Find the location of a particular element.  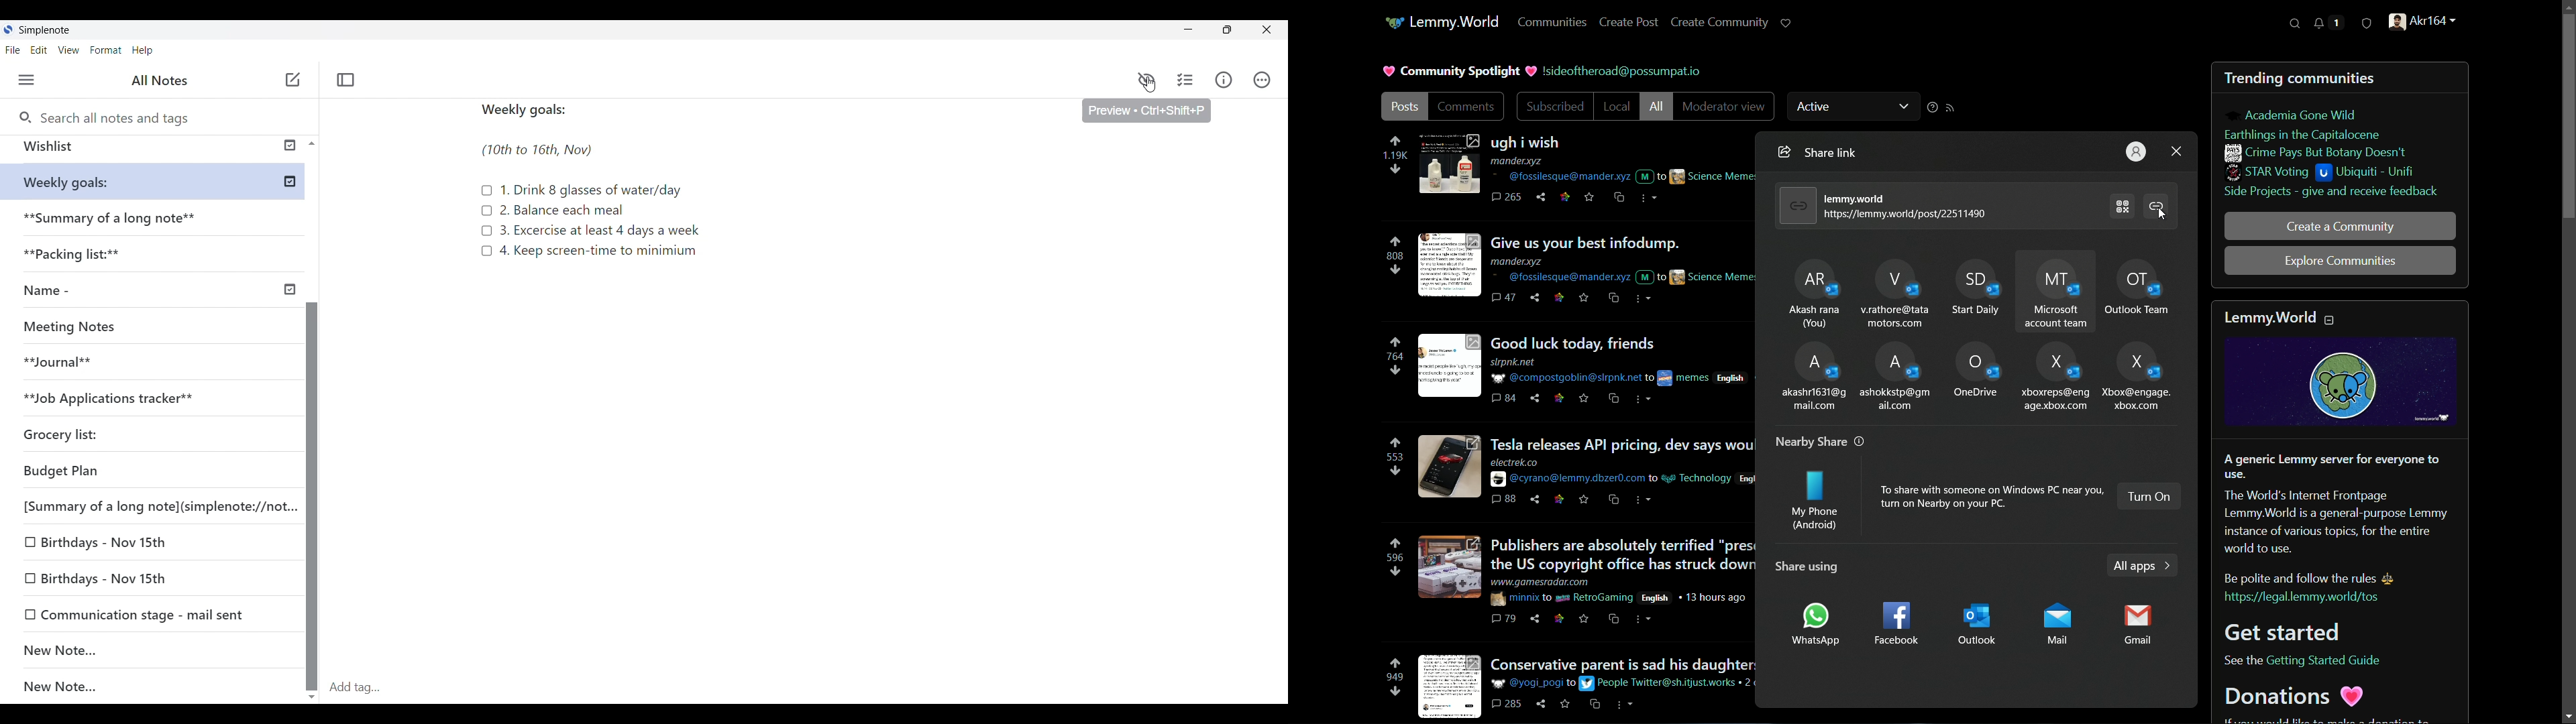

v.rathore@tatamotors.com is located at coordinates (1894, 291).